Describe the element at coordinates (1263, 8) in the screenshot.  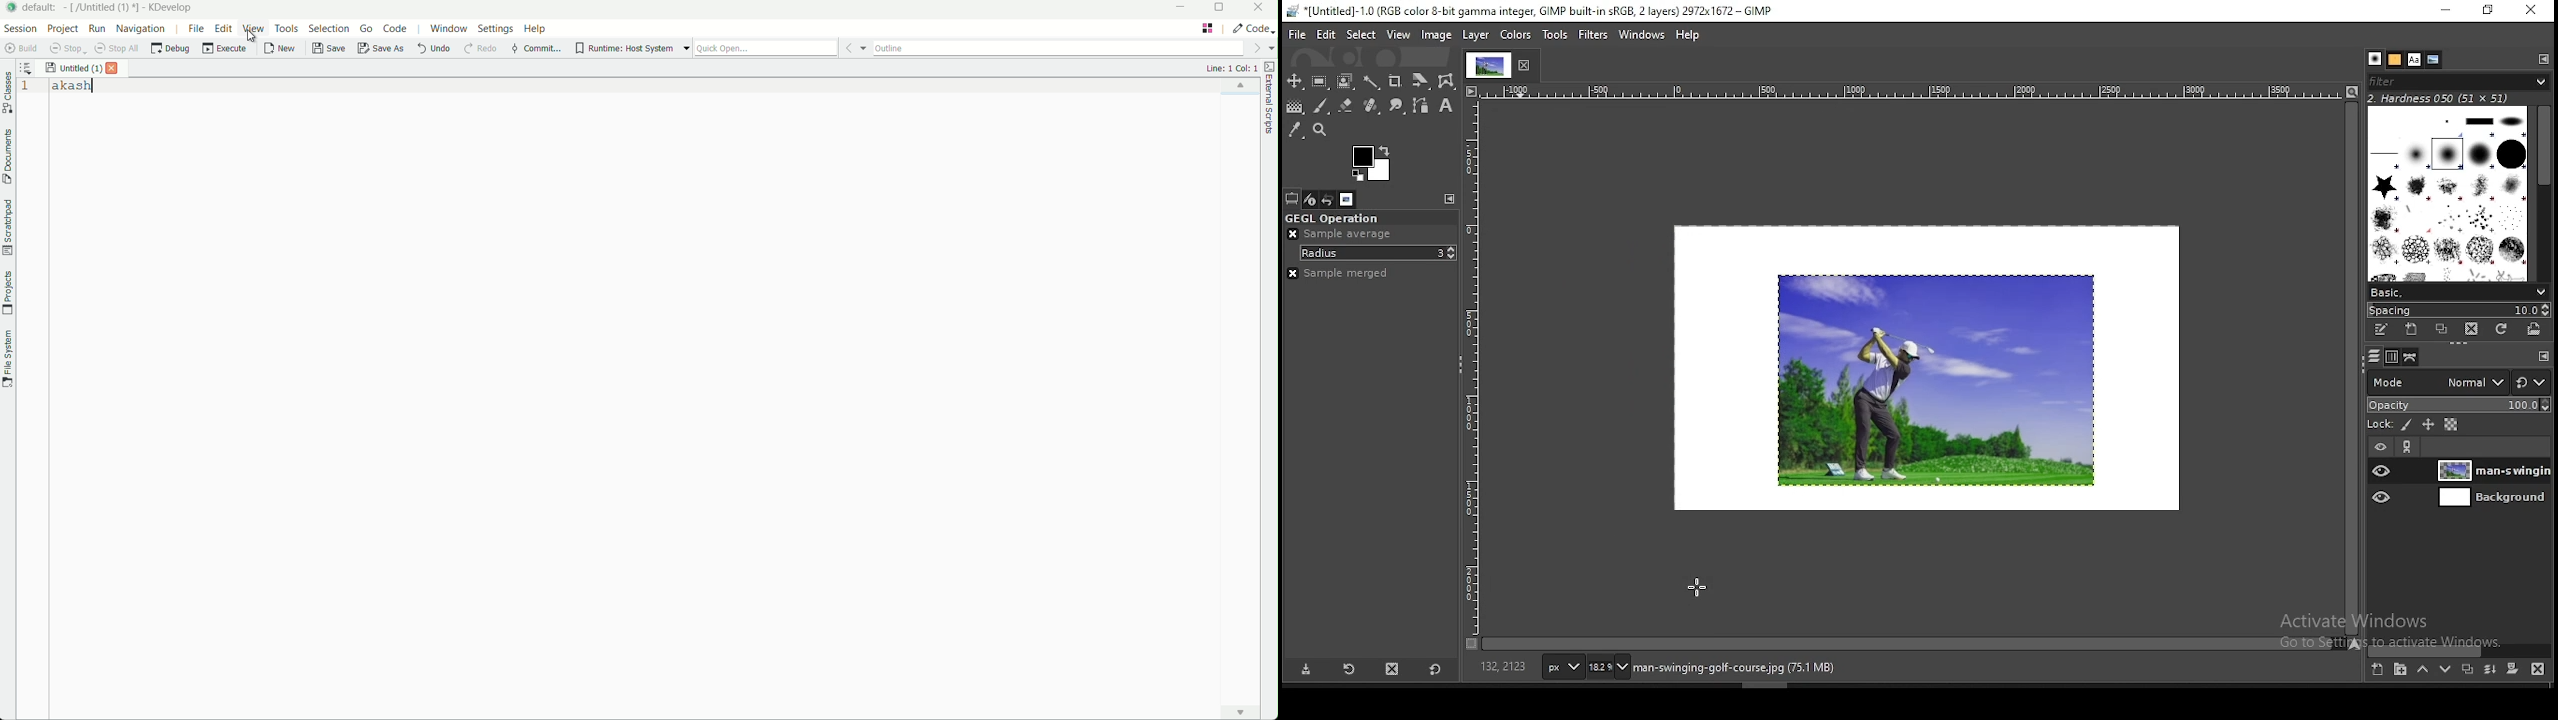
I see `close app` at that location.